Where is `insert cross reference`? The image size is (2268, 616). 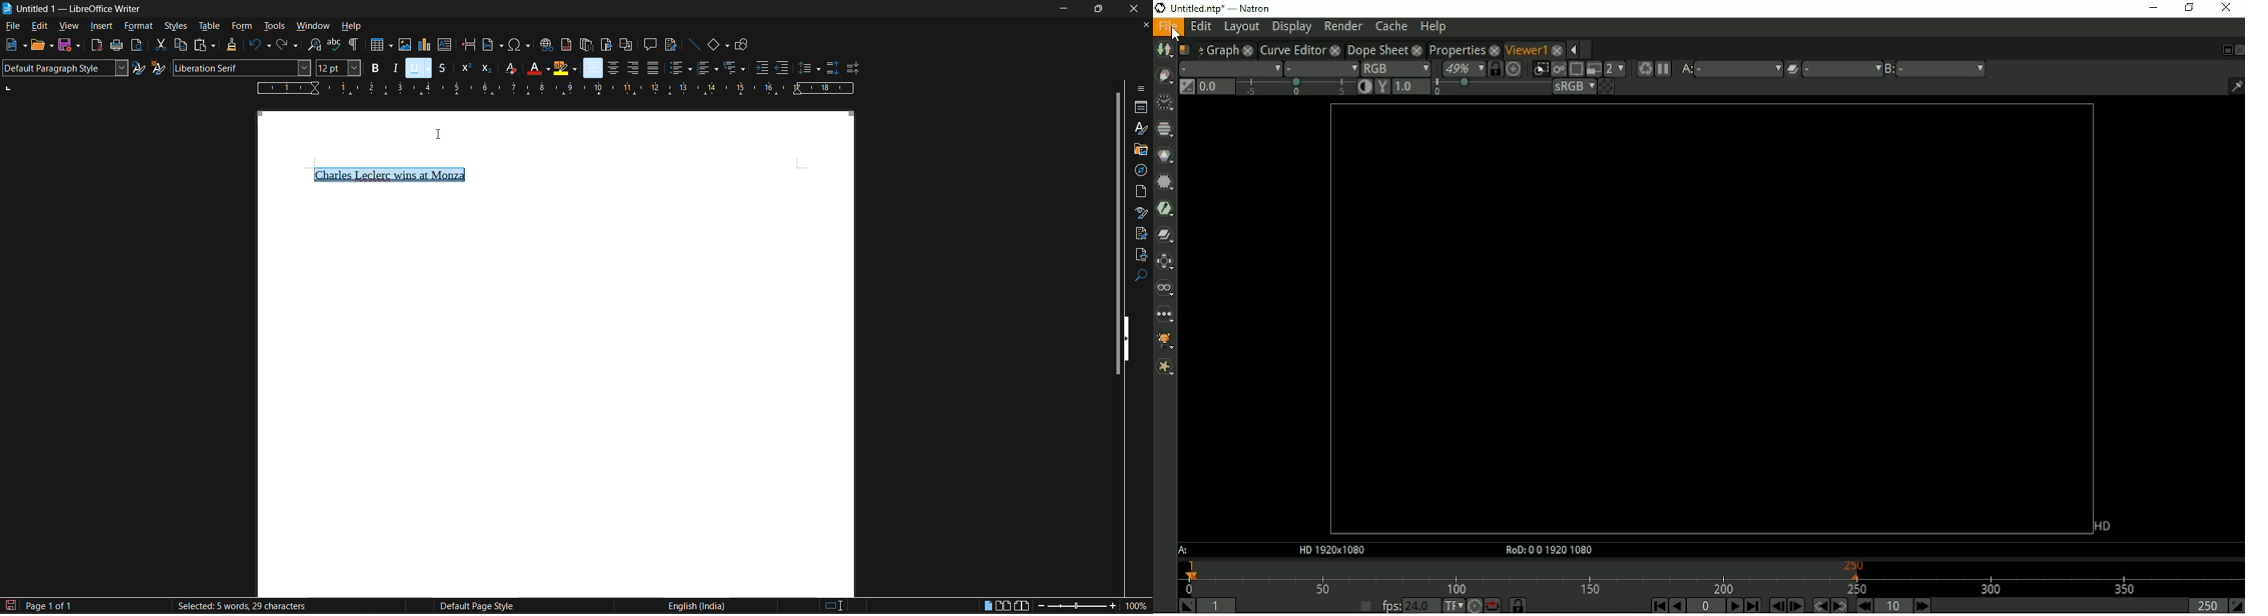
insert cross reference is located at coordinates (627, 46).